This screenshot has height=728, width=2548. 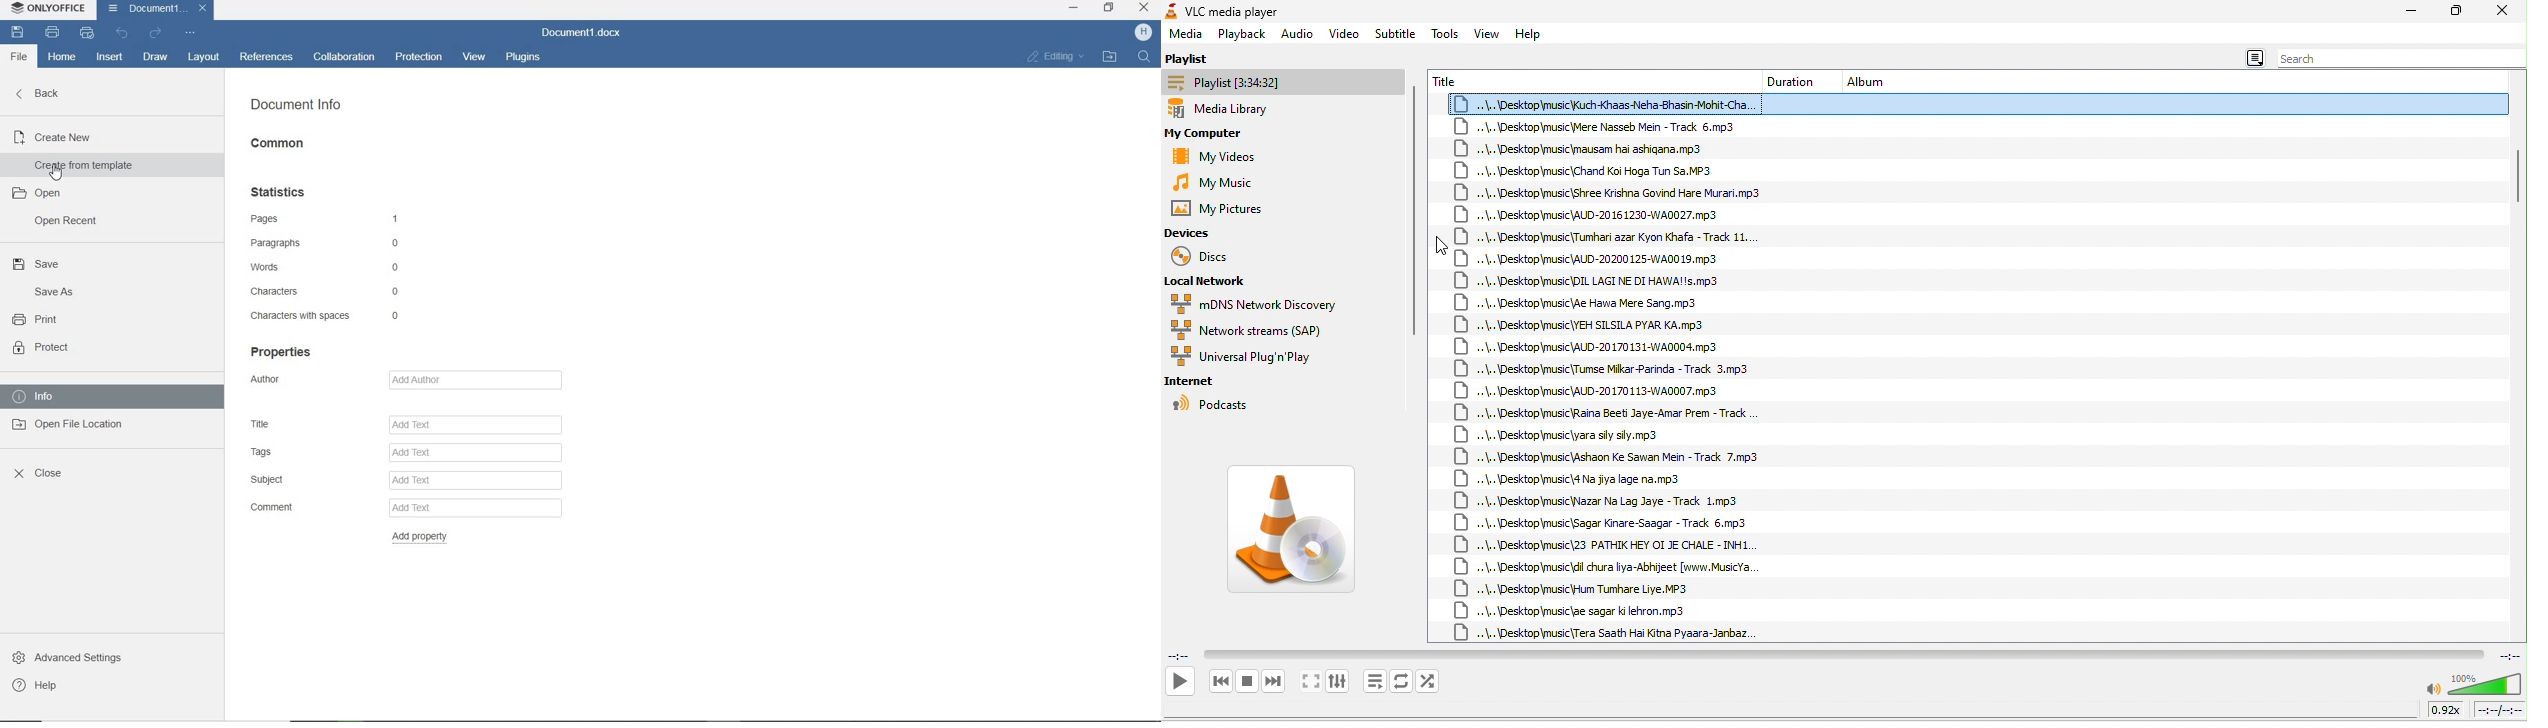 I want to click on close, so click(x=2503, y=11).